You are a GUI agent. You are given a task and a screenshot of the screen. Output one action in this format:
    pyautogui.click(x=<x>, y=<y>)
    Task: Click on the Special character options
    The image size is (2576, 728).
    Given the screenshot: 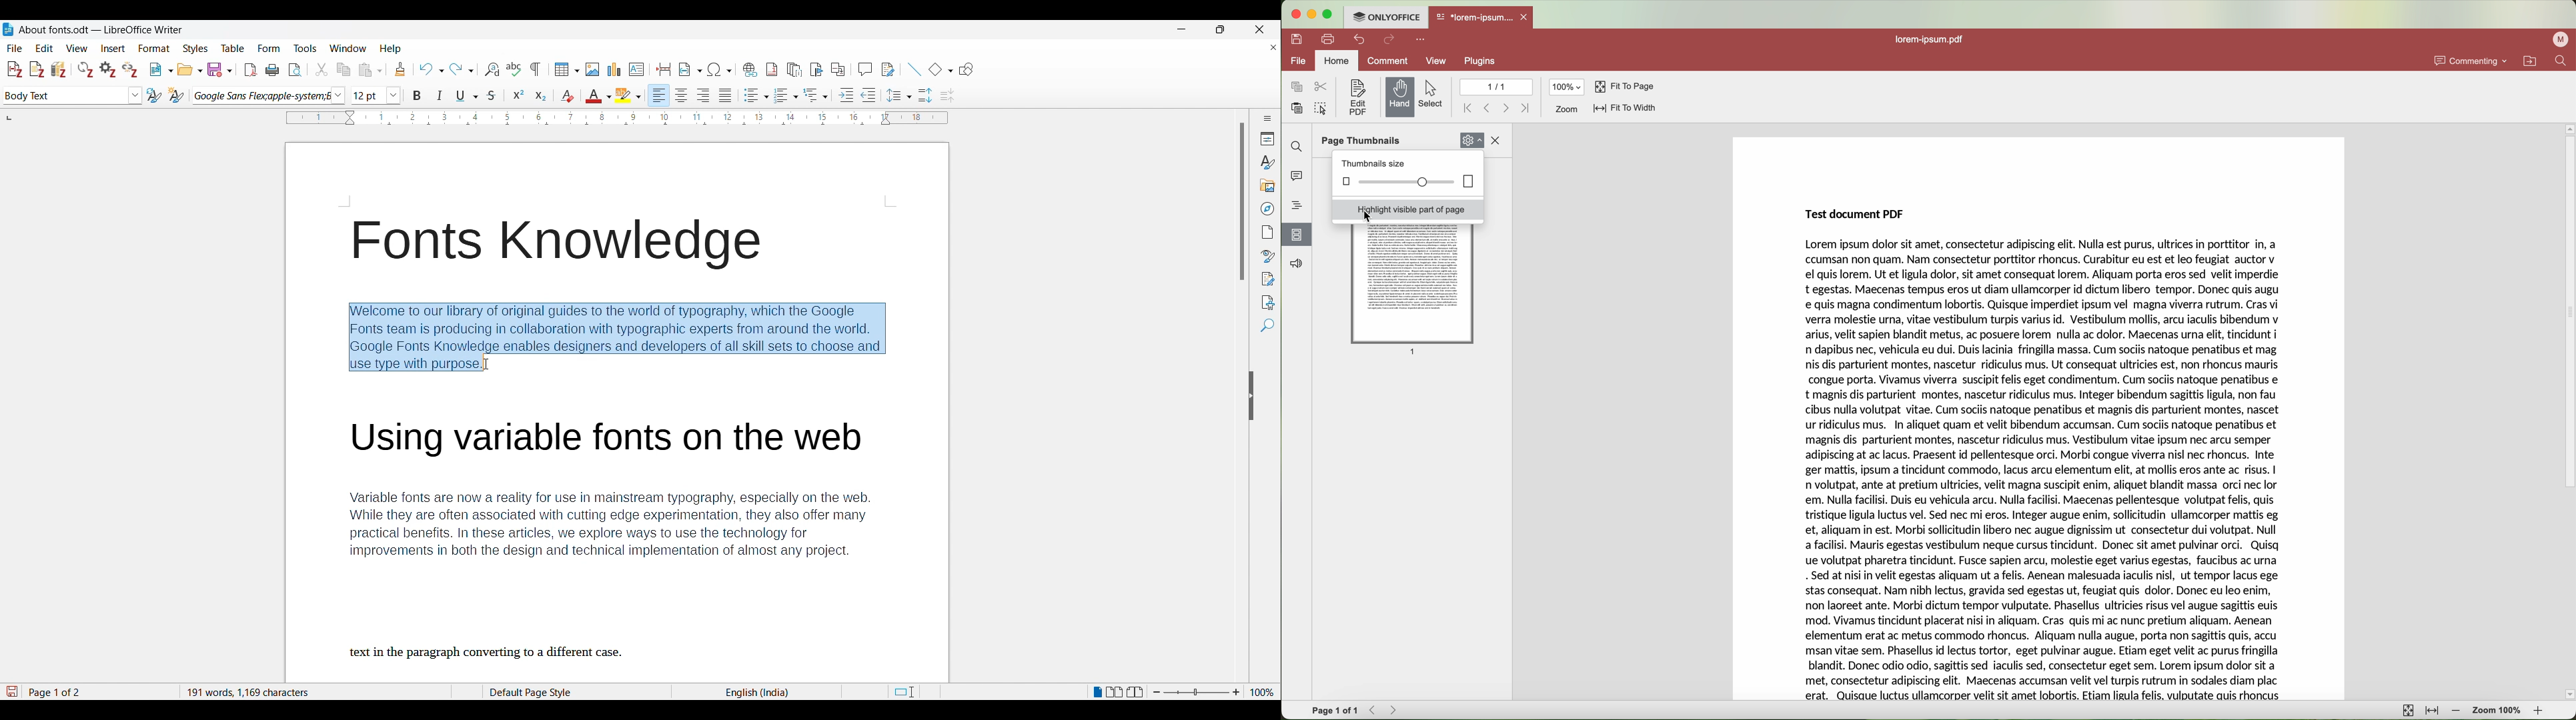 What is the action you would take?
    pyautogui.click(x=720, y=69)
    